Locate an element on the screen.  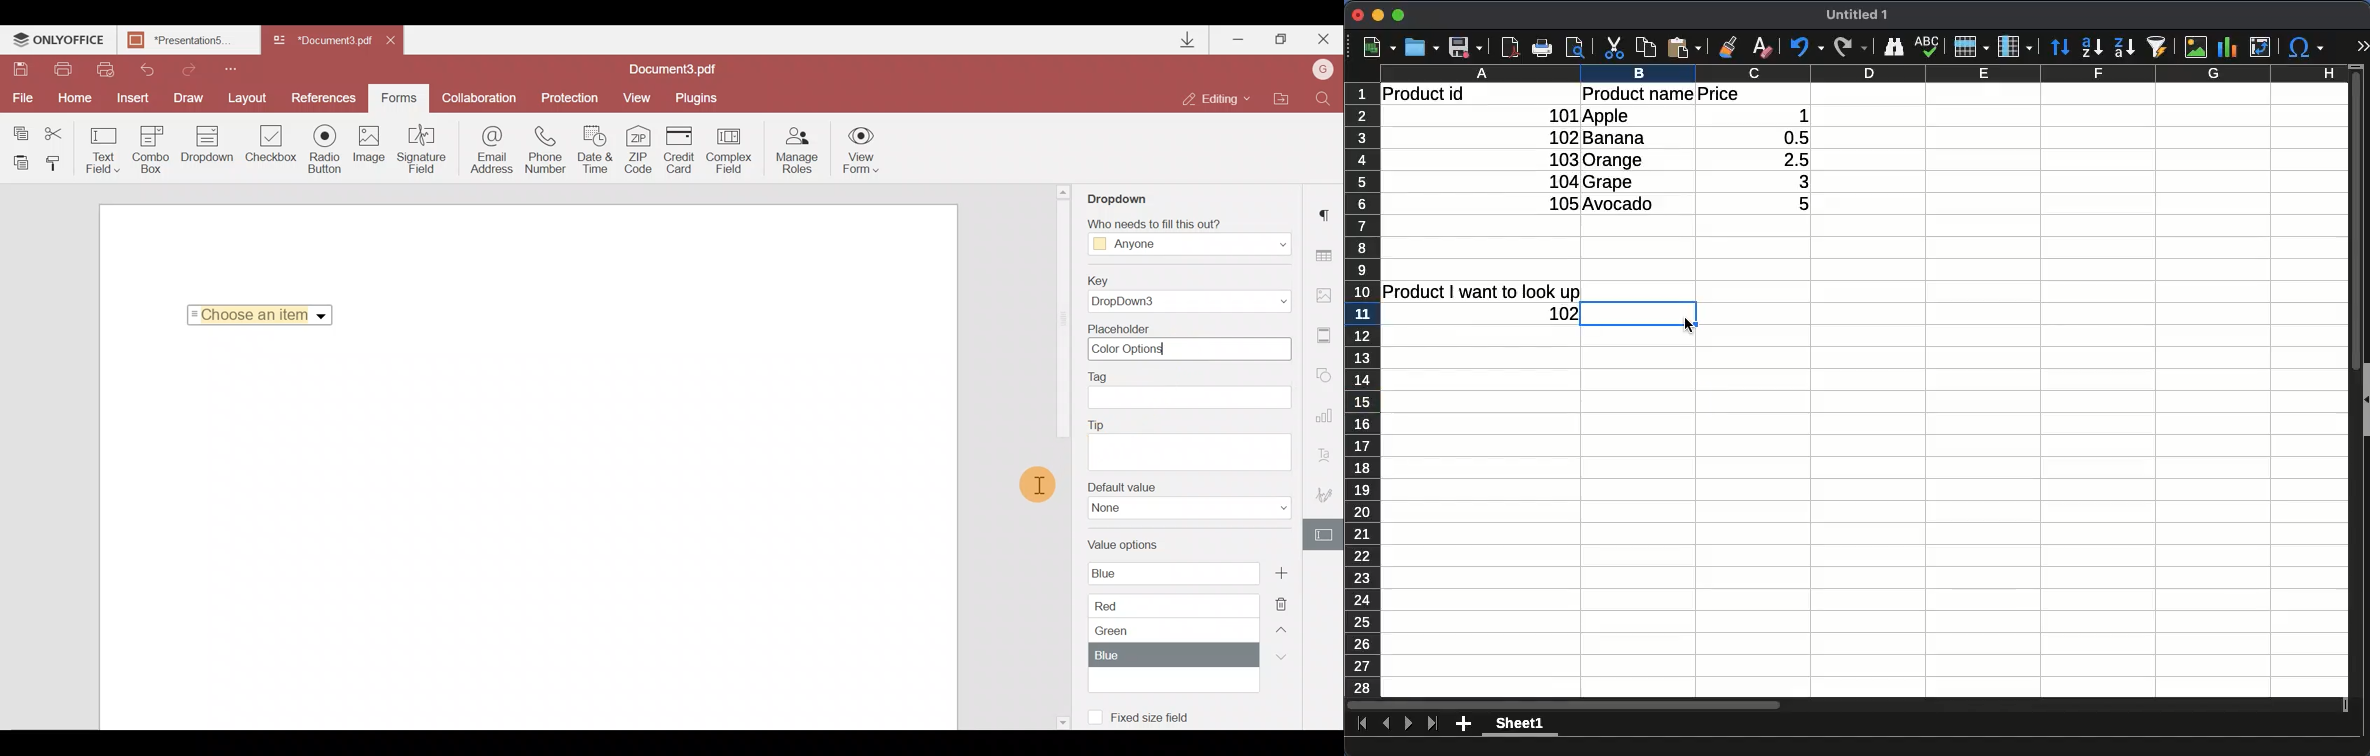
vertical scroll is located at coordinates (2356, 381).